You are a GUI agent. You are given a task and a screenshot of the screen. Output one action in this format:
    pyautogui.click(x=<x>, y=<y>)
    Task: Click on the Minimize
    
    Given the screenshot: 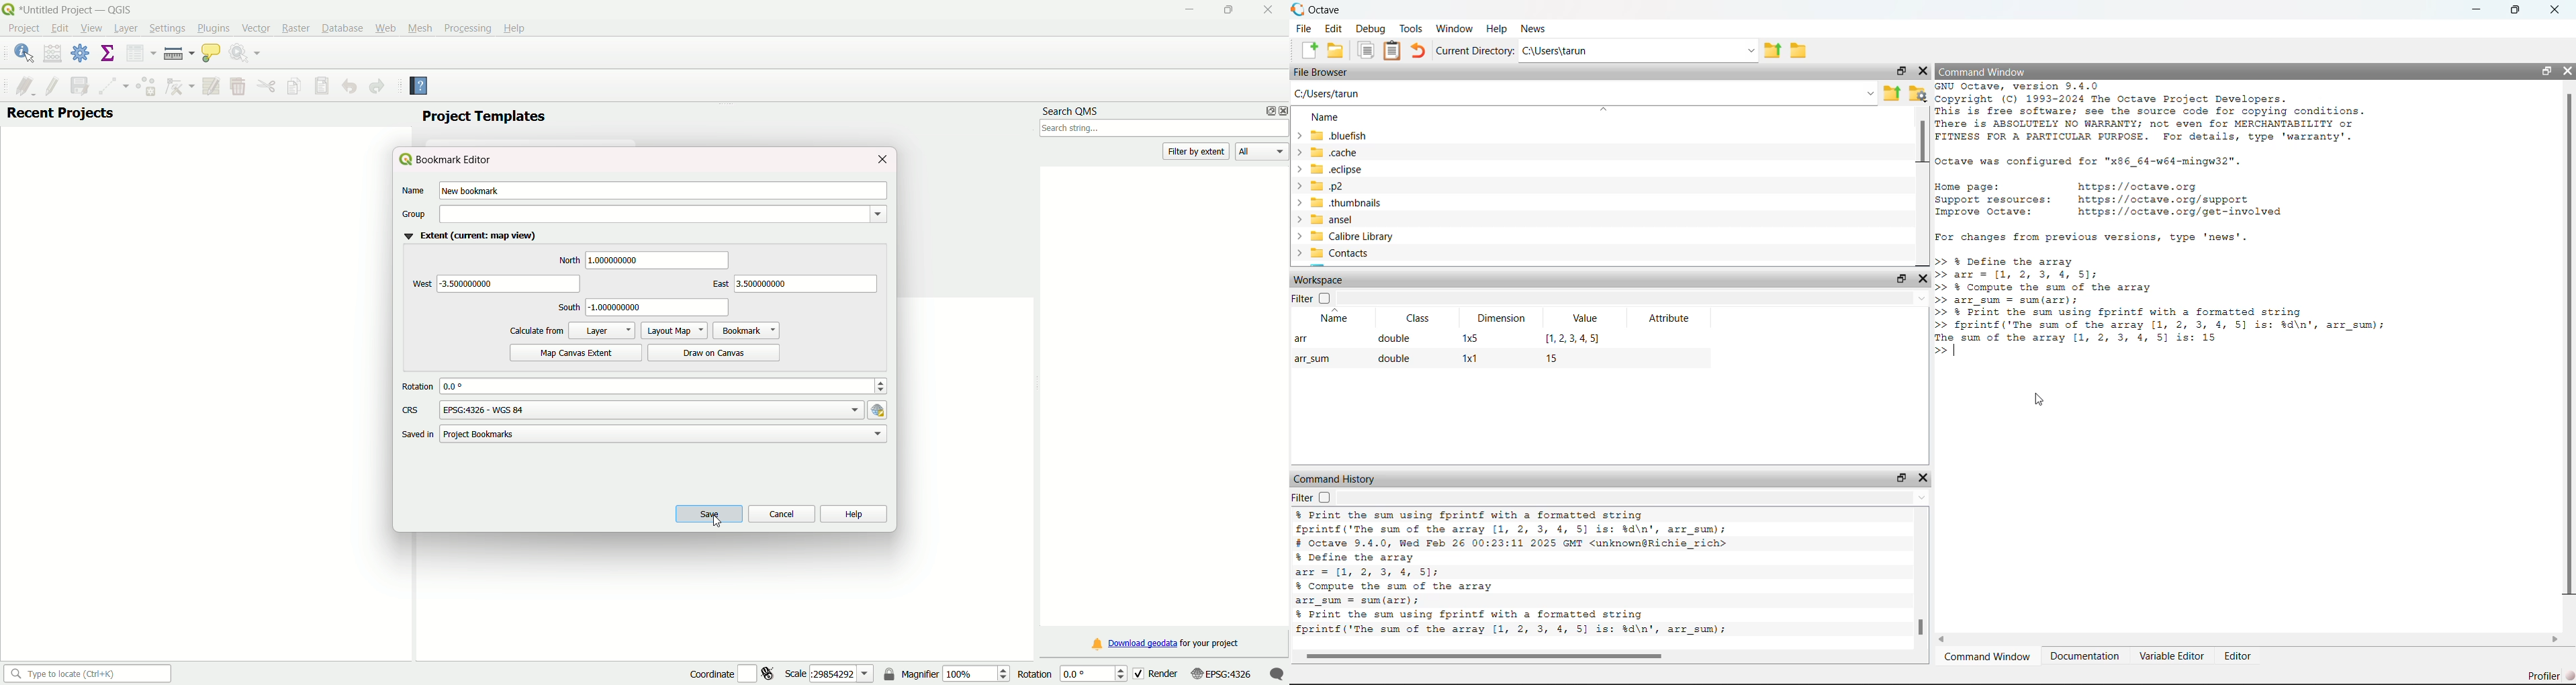 What is the action you would take?
    pyautogui.click(x=1188, y=11)
    